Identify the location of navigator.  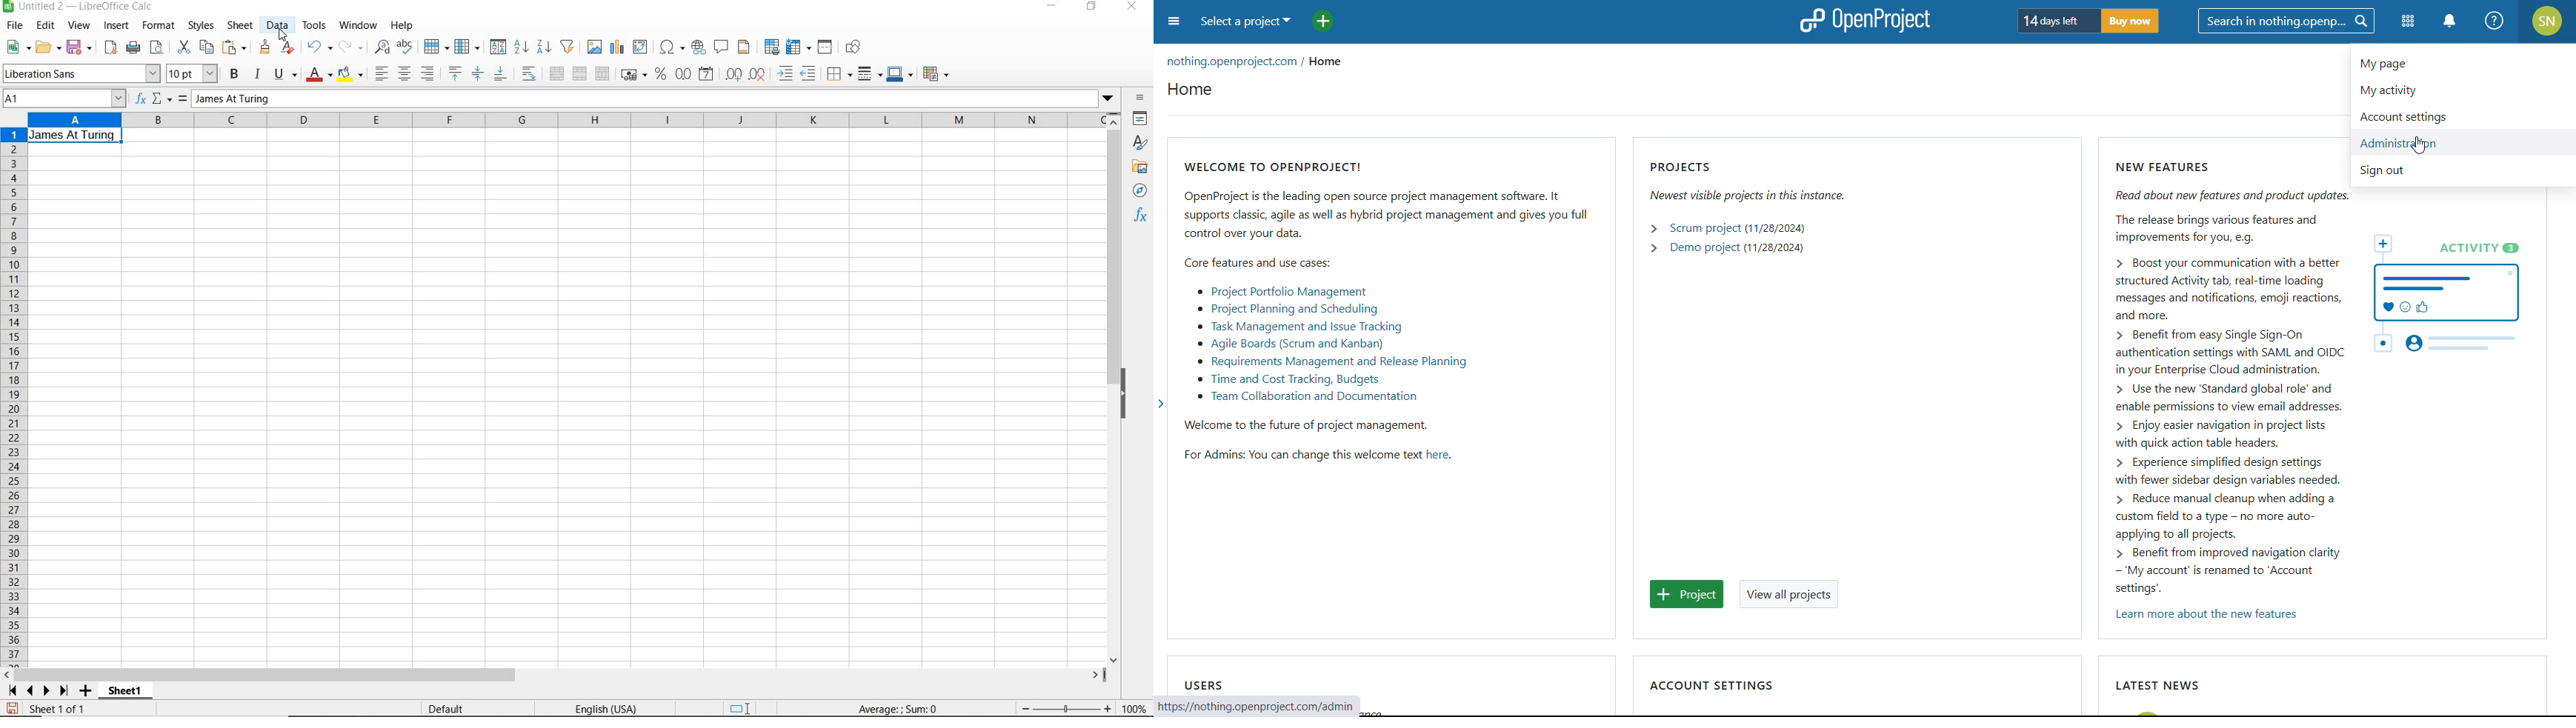
(1141, 190).